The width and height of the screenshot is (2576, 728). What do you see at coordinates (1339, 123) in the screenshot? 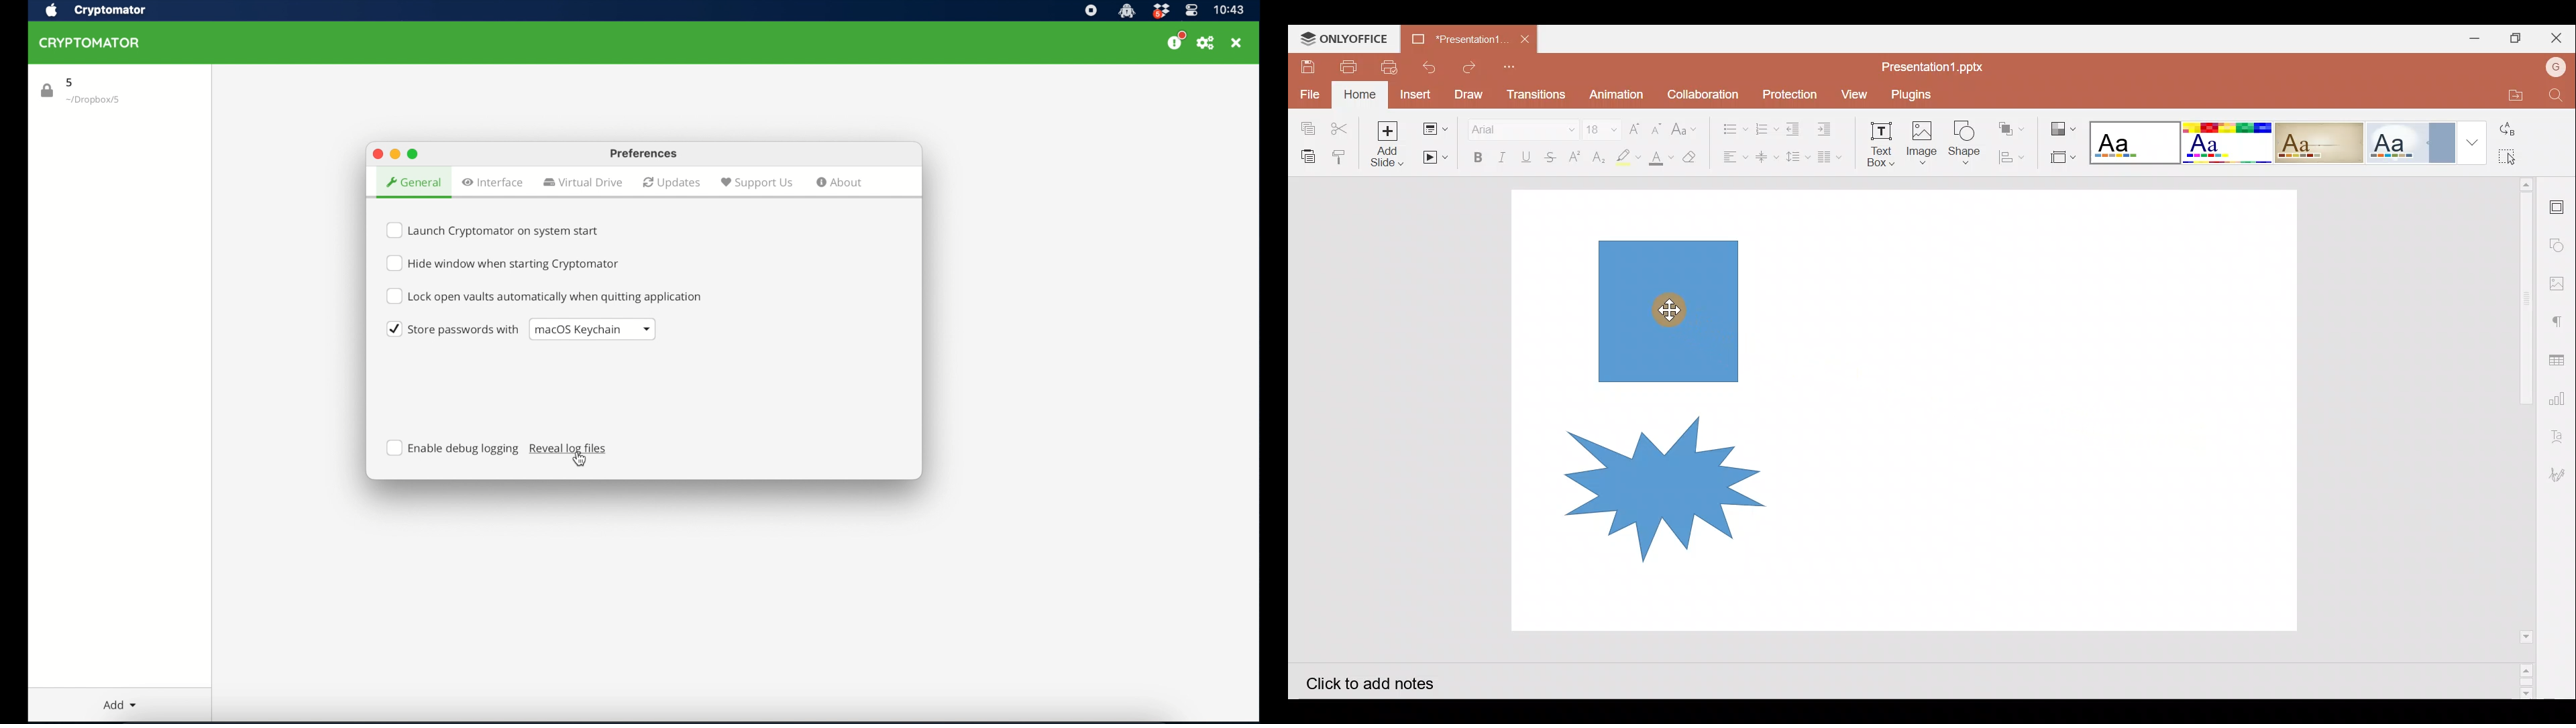
I see `Cut` at bounding box center [1339, 123].